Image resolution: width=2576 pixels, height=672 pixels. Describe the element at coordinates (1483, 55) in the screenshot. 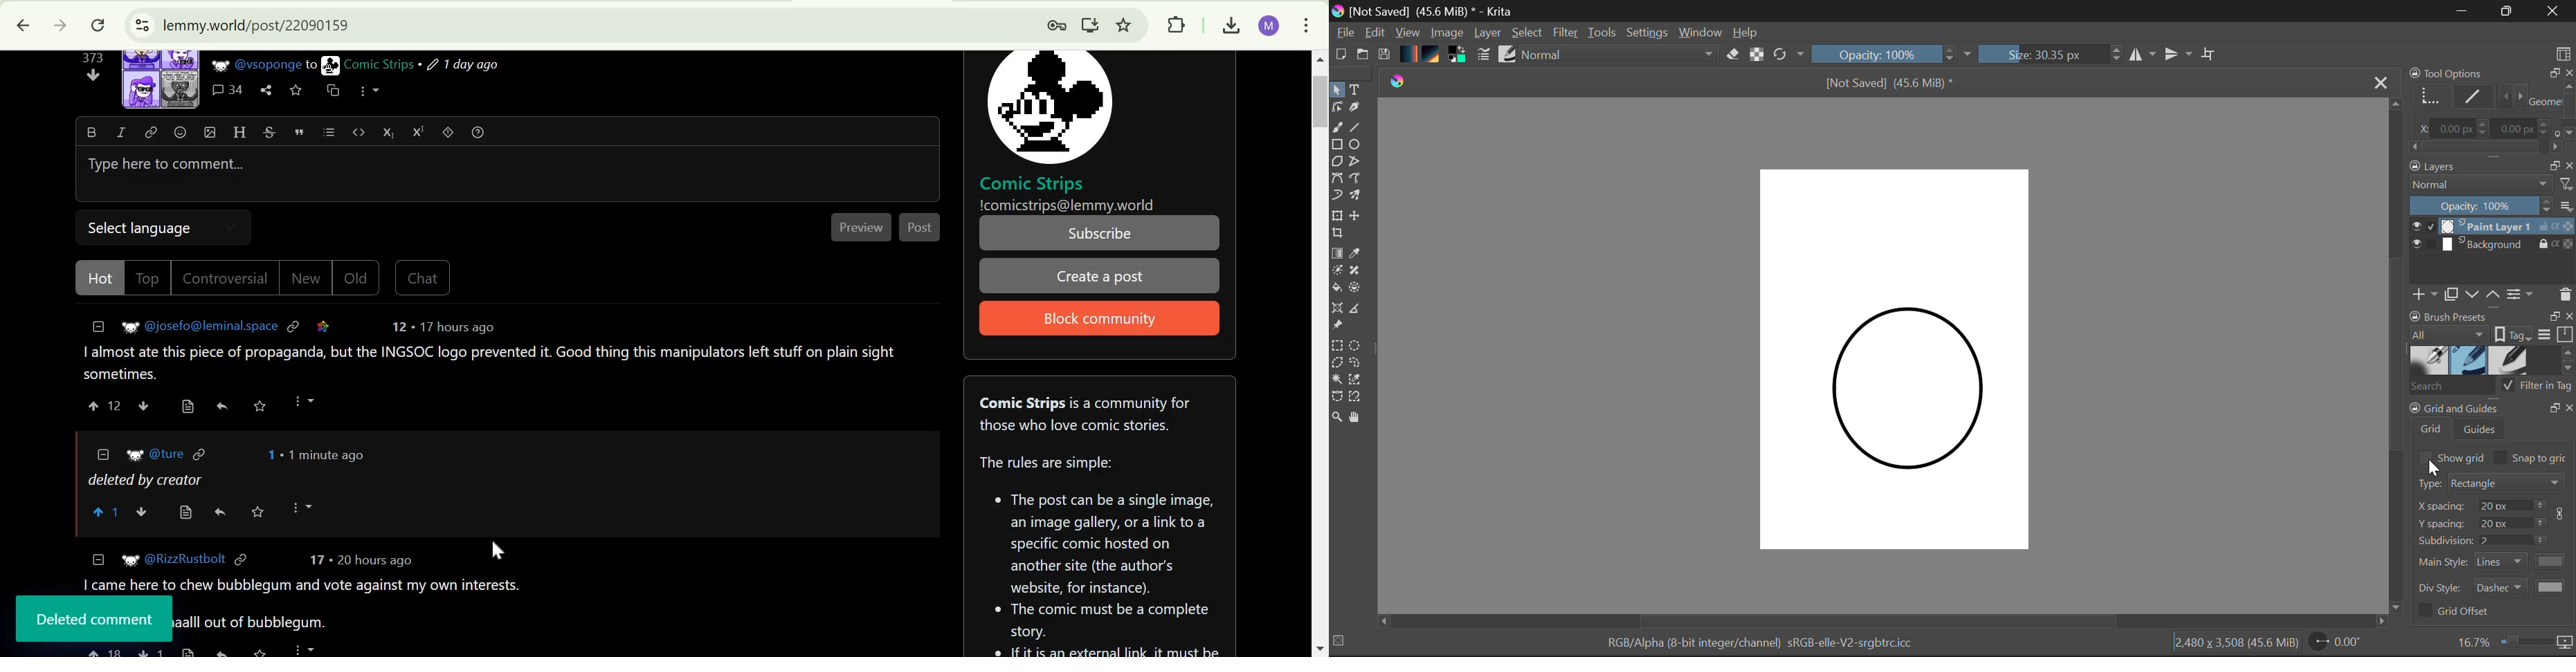

I see `Brush Settings` at that location.